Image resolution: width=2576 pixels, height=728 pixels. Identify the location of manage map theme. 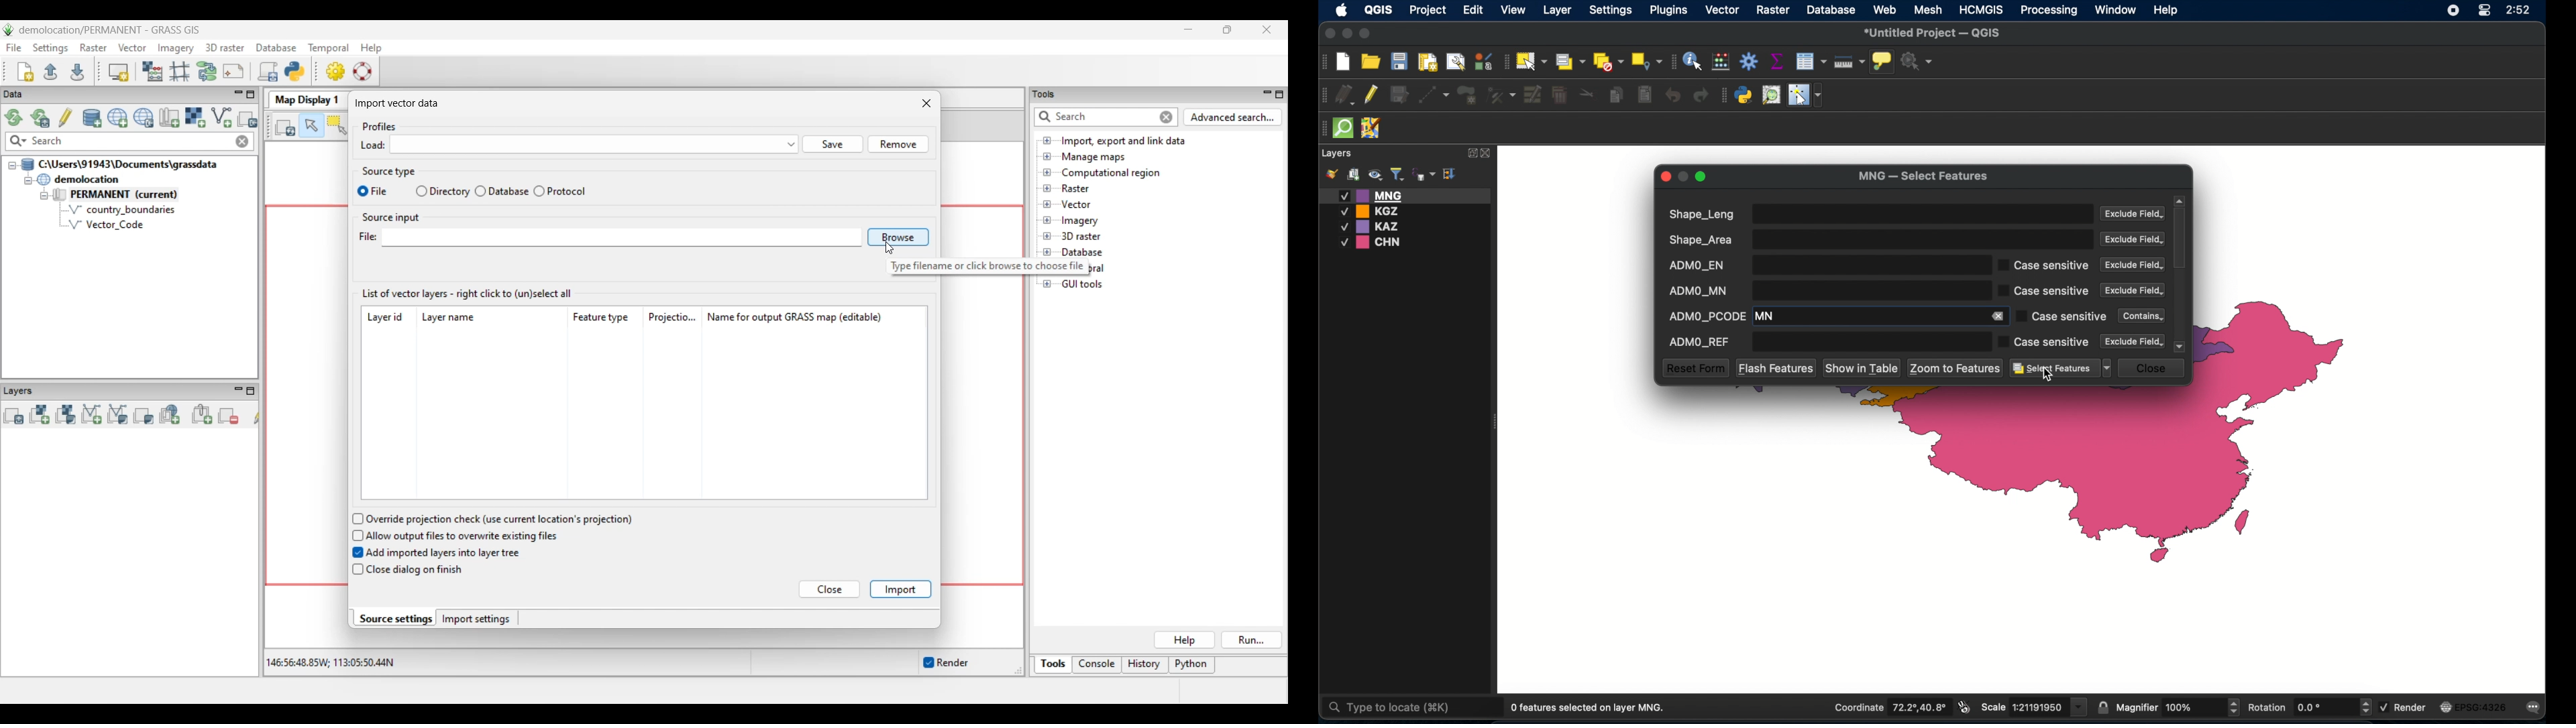
(1375, 175).